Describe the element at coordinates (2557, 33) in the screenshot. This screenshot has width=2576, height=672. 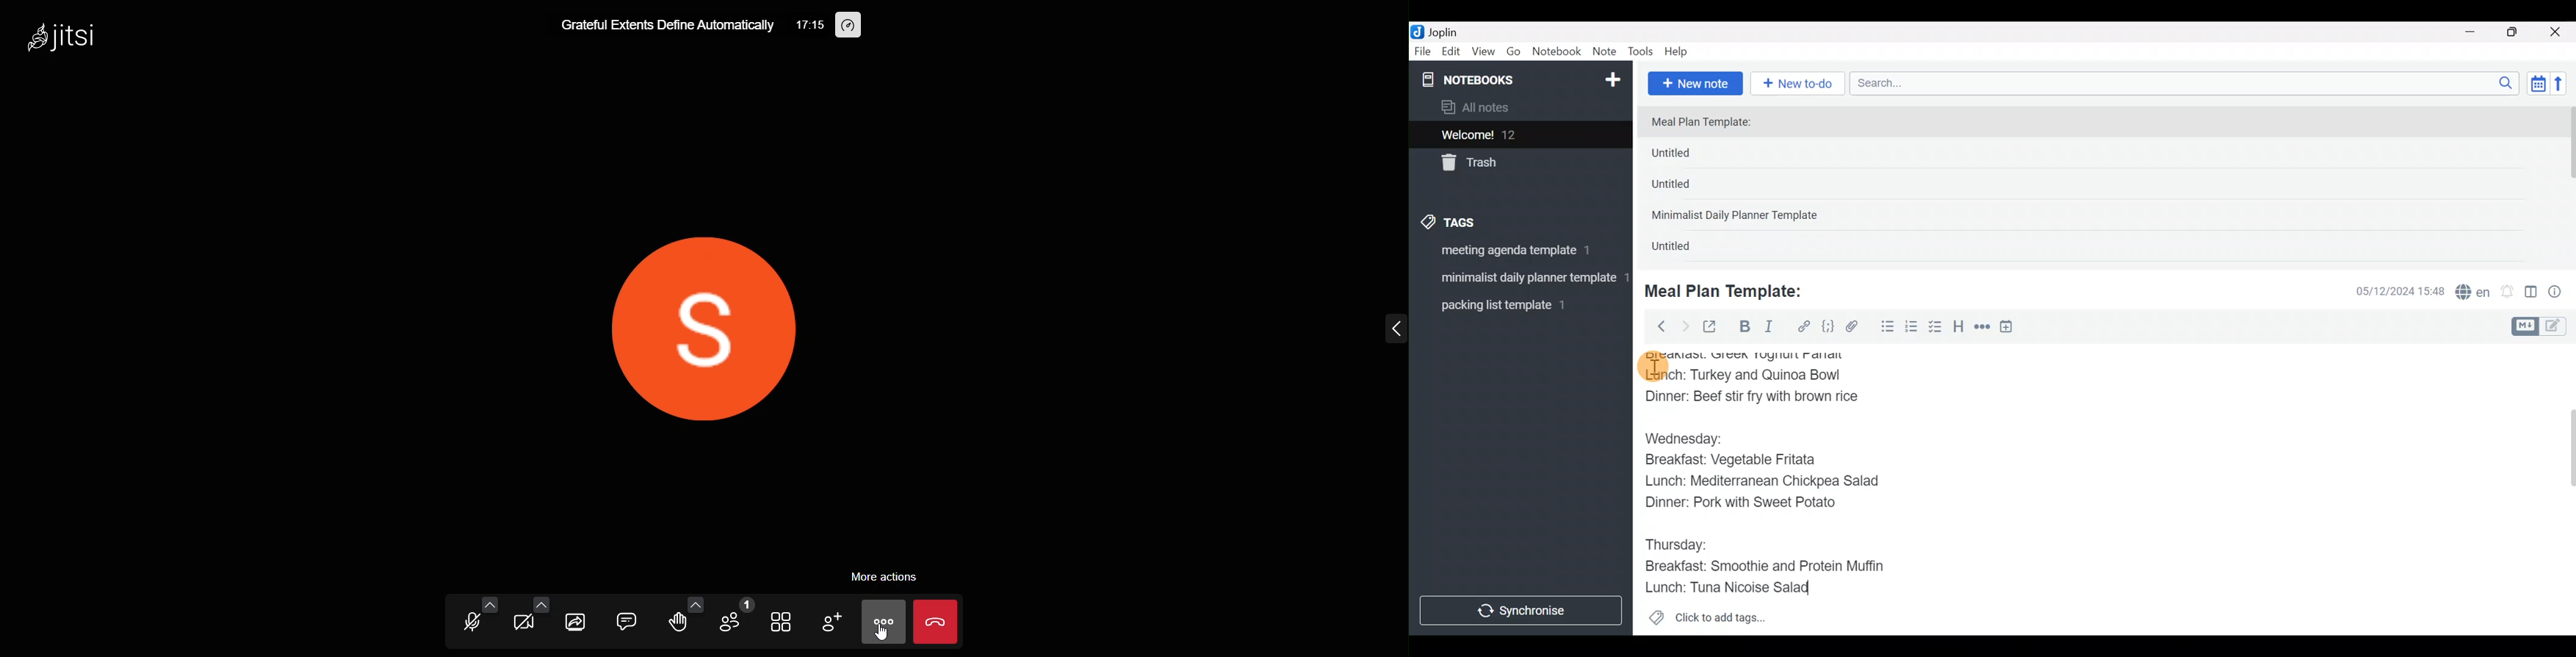
I see `Close` at that location.